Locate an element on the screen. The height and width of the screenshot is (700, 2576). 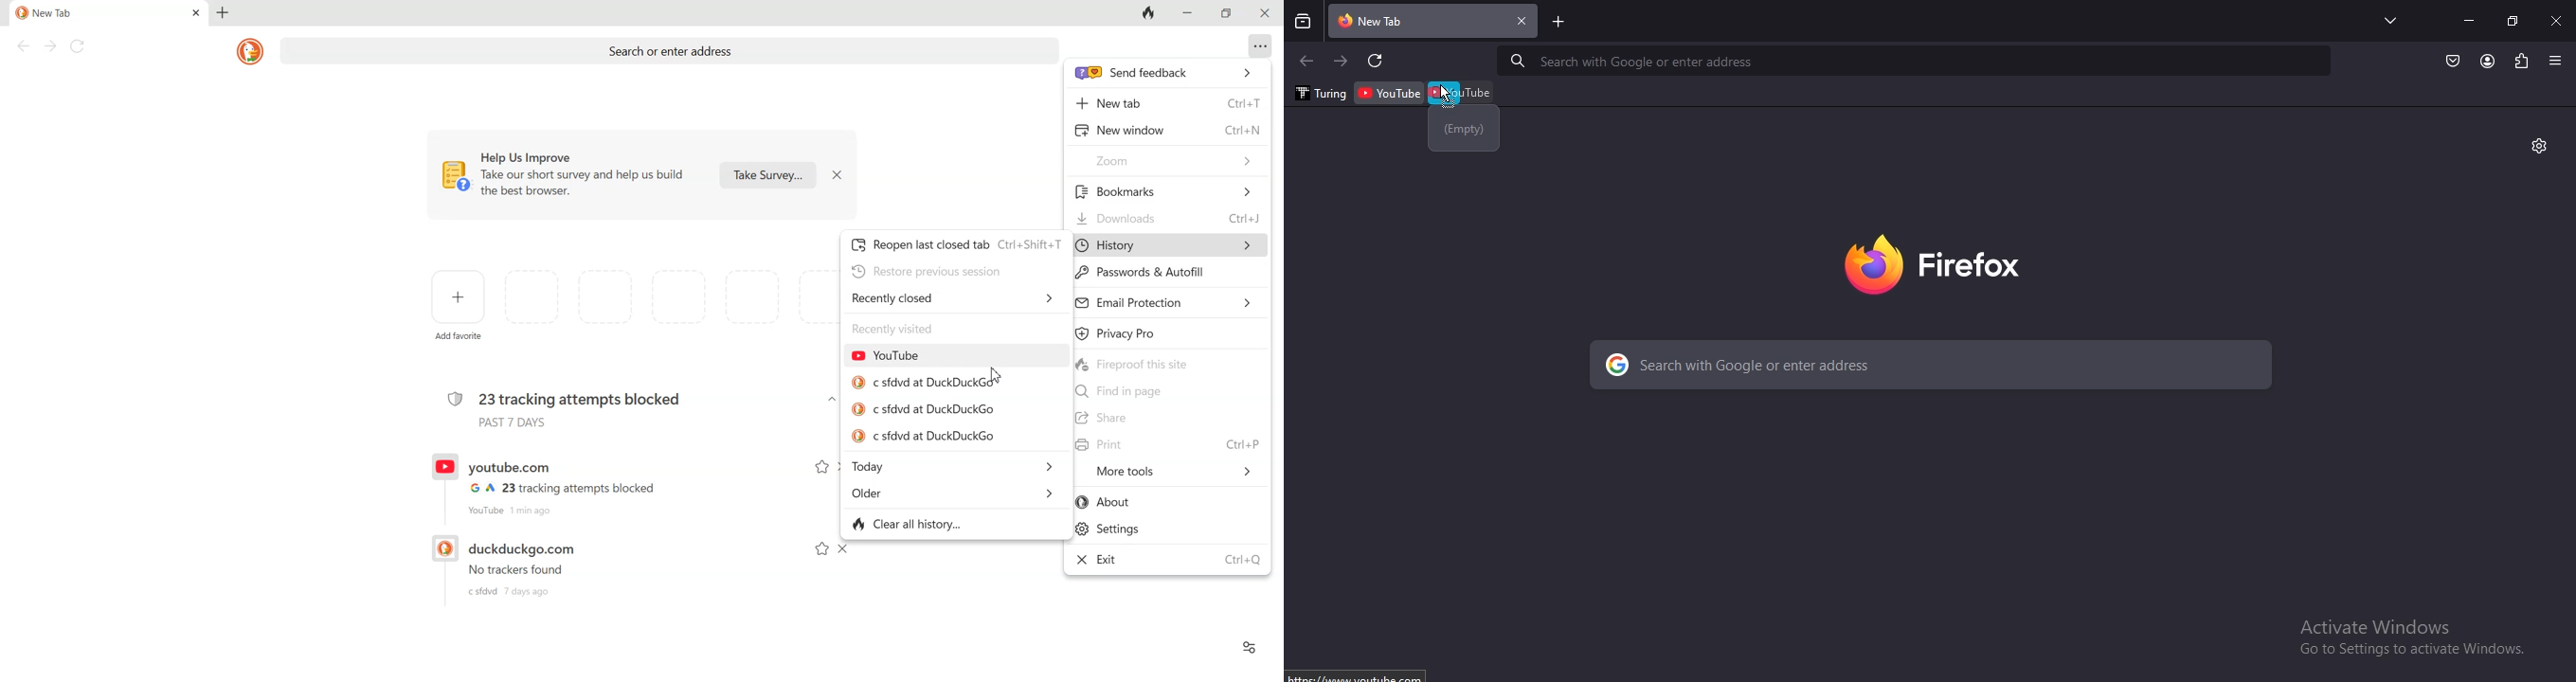
add favorite is located at coordinates (459, 338).